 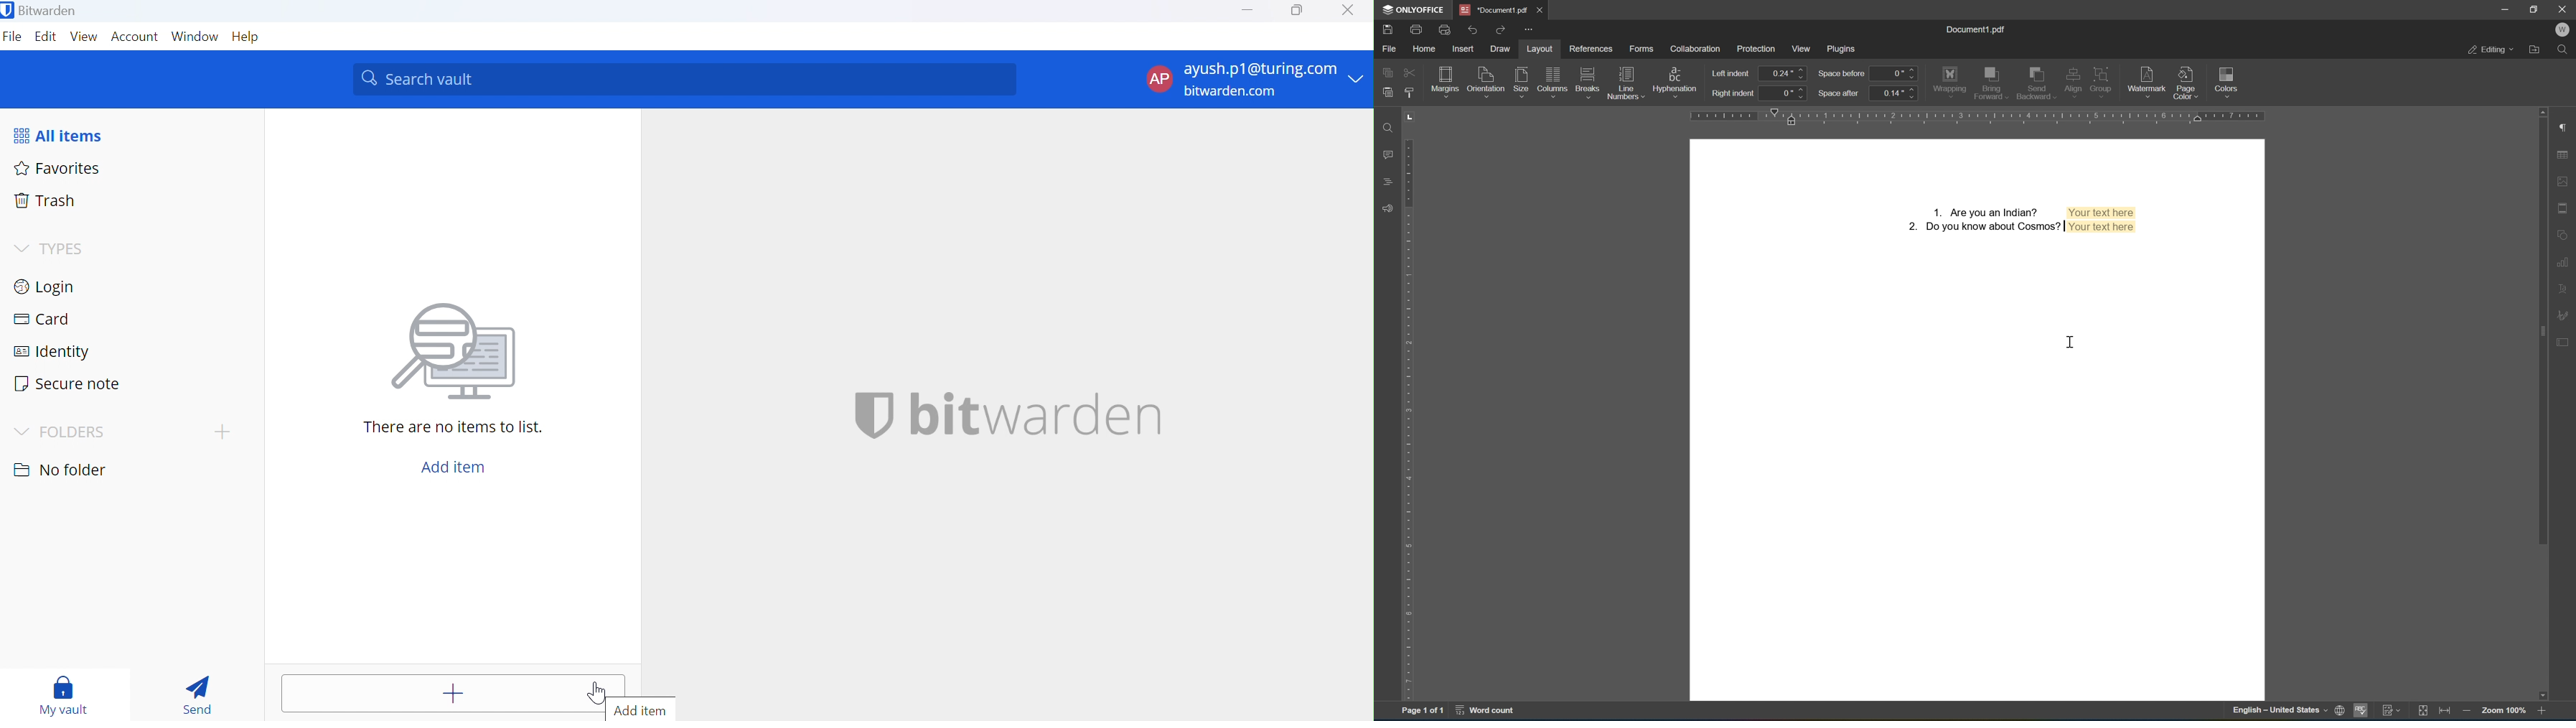 I want to click on margins, so click(x=1447, y=80).